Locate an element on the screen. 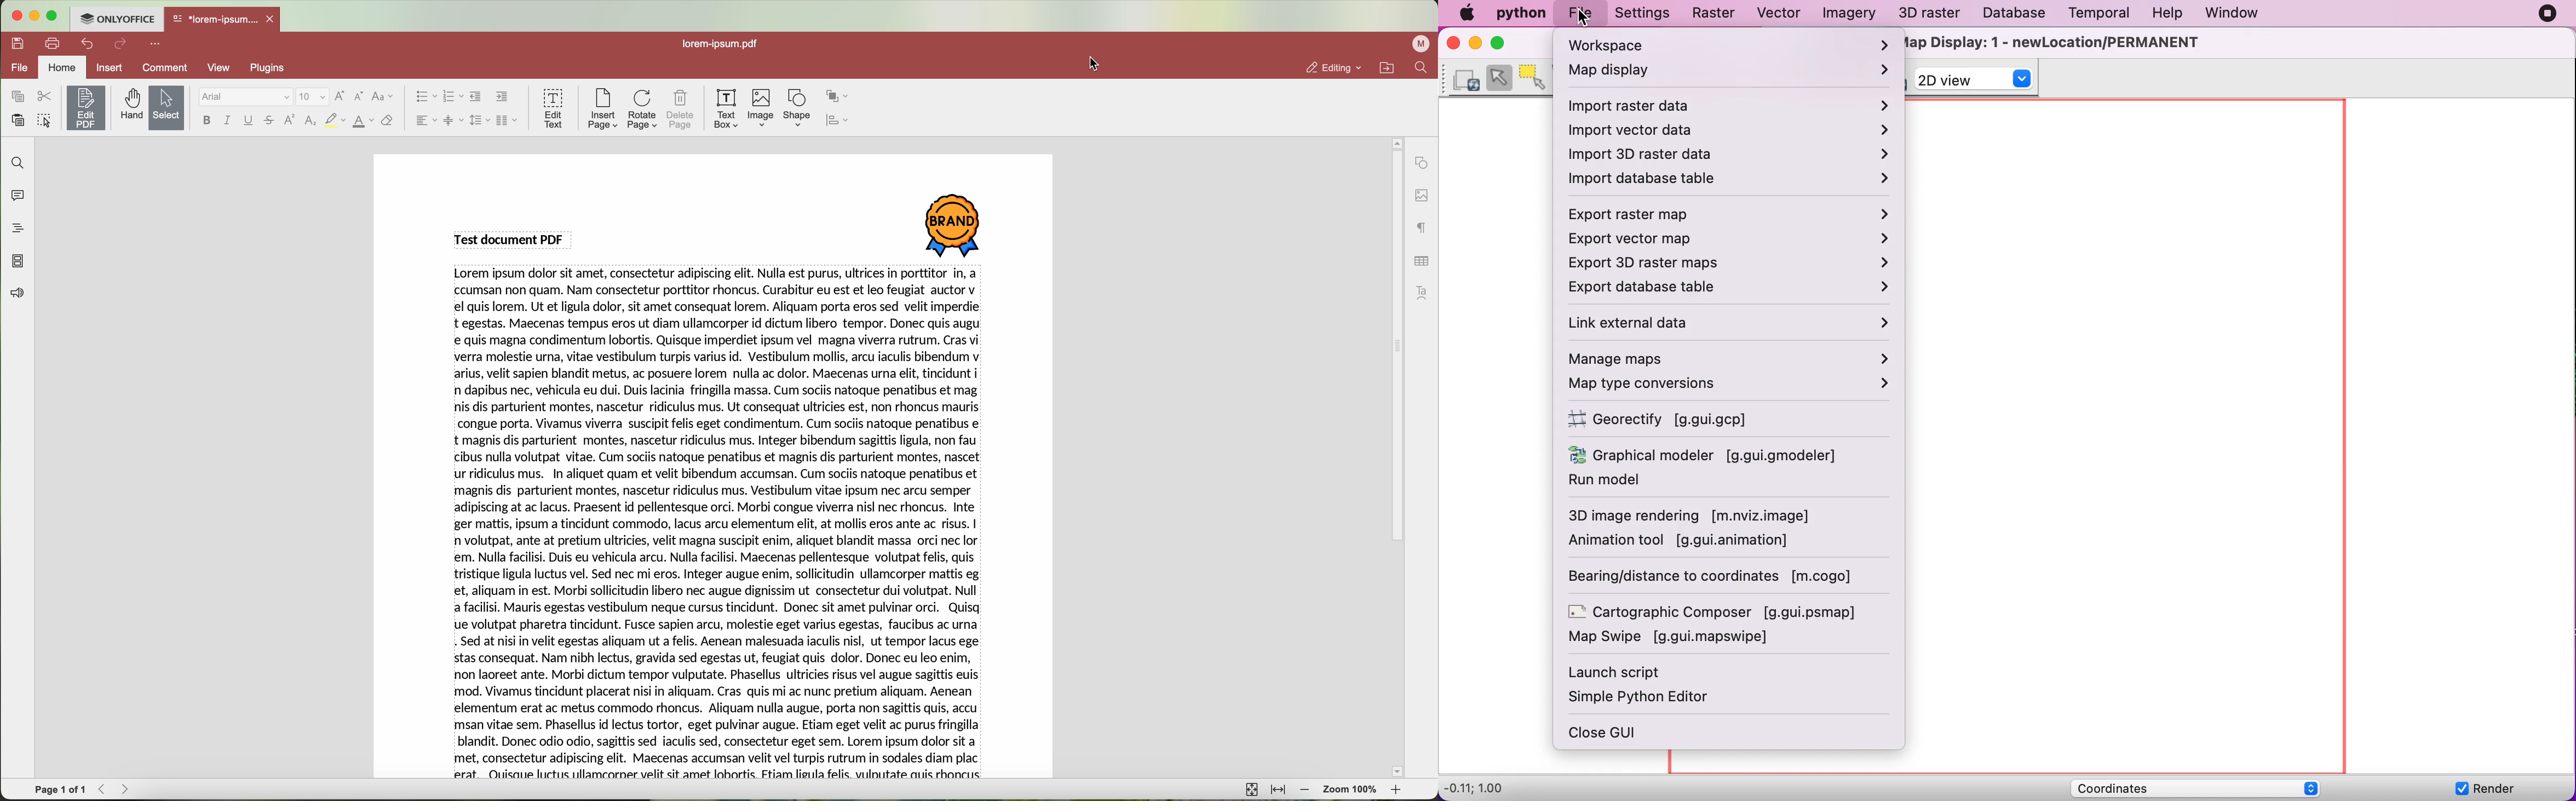 The width and height of the screenshot is (2576, 812). page 1 of 1 is located at coordinates (60, 789).